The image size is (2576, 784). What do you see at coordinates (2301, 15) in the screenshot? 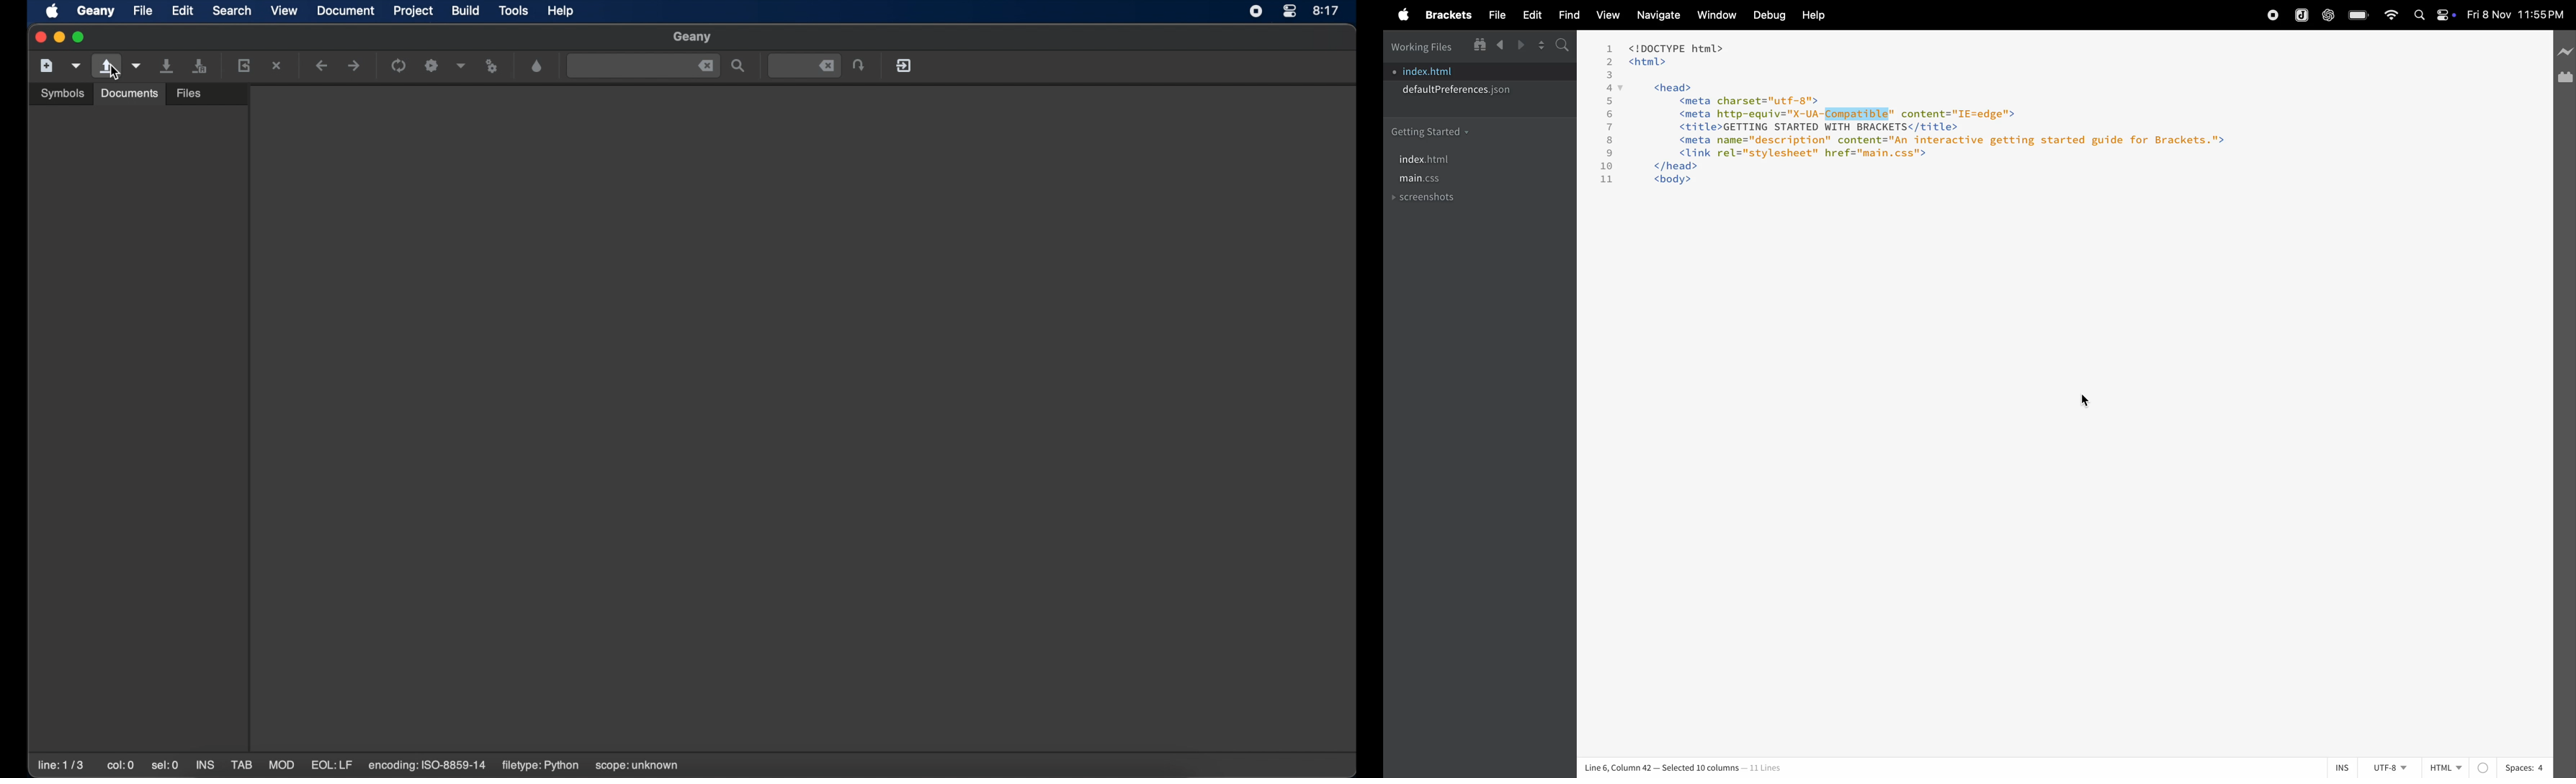
I see `joplin` at bounding box center [2301, 15].